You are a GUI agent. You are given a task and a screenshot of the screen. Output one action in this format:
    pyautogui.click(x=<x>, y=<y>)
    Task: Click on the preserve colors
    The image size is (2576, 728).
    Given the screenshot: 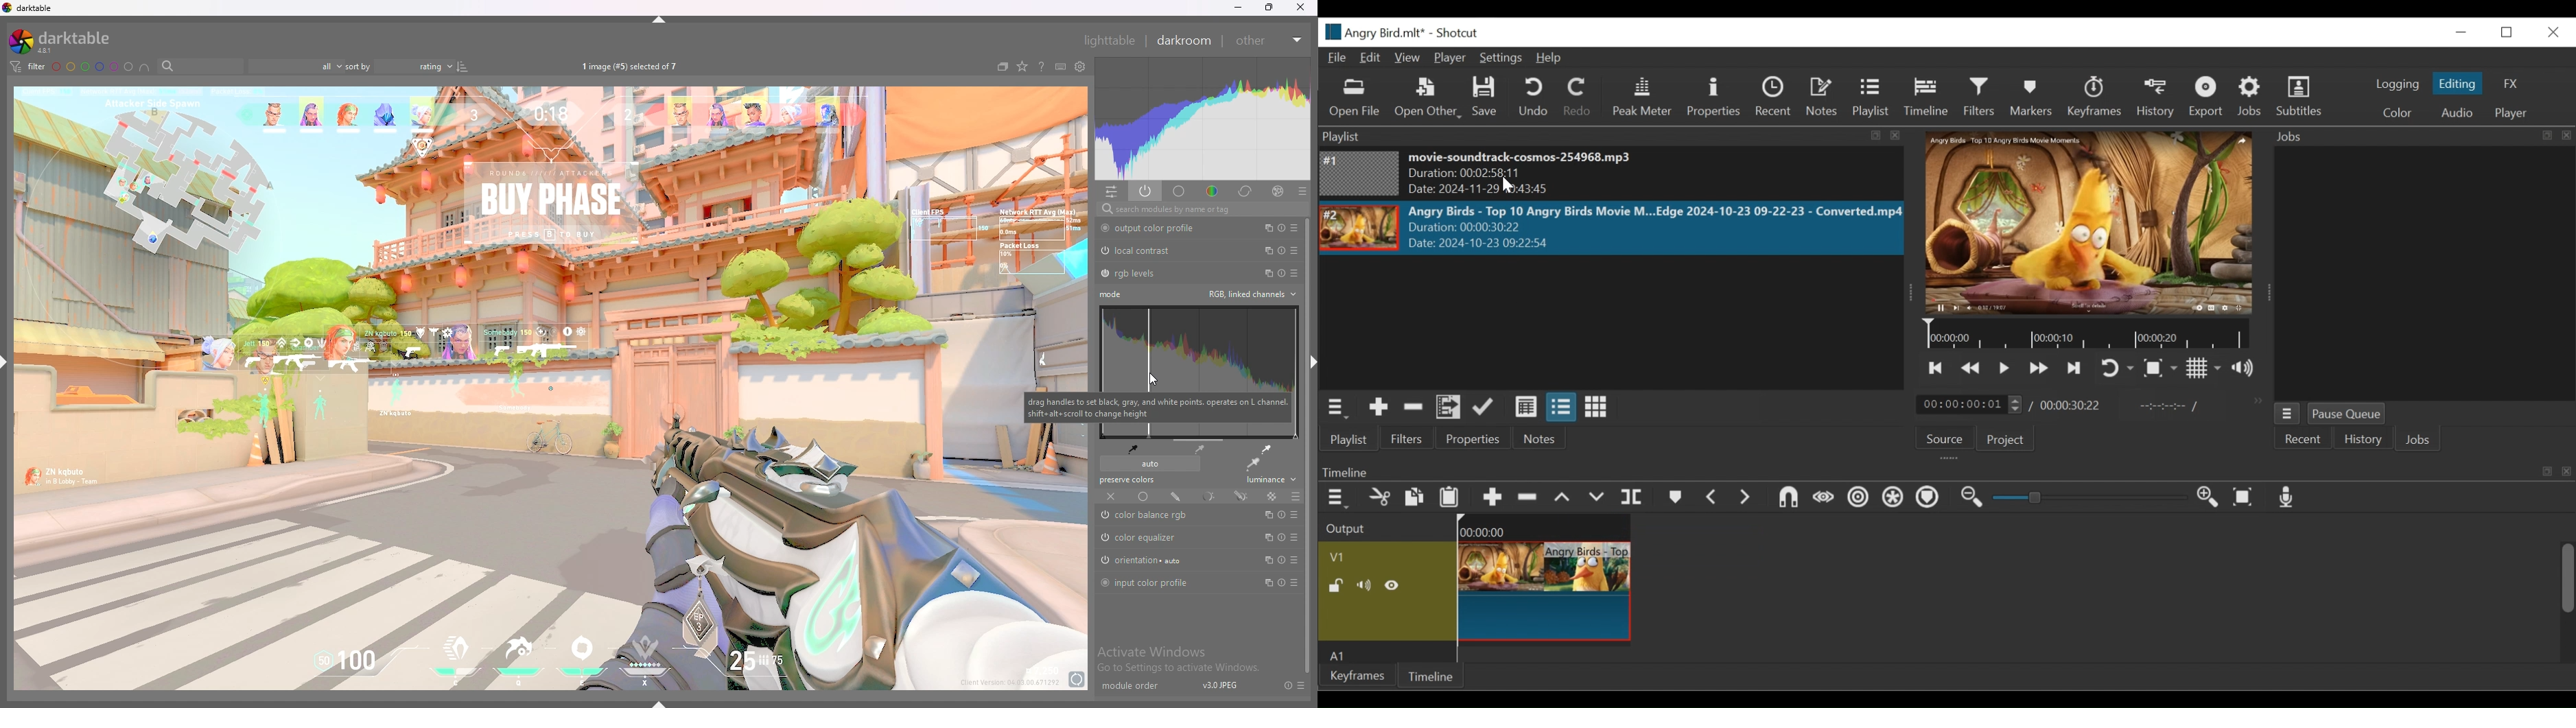 What is the action you would take?
    pyautogui.click(x=1129, y=480)
    